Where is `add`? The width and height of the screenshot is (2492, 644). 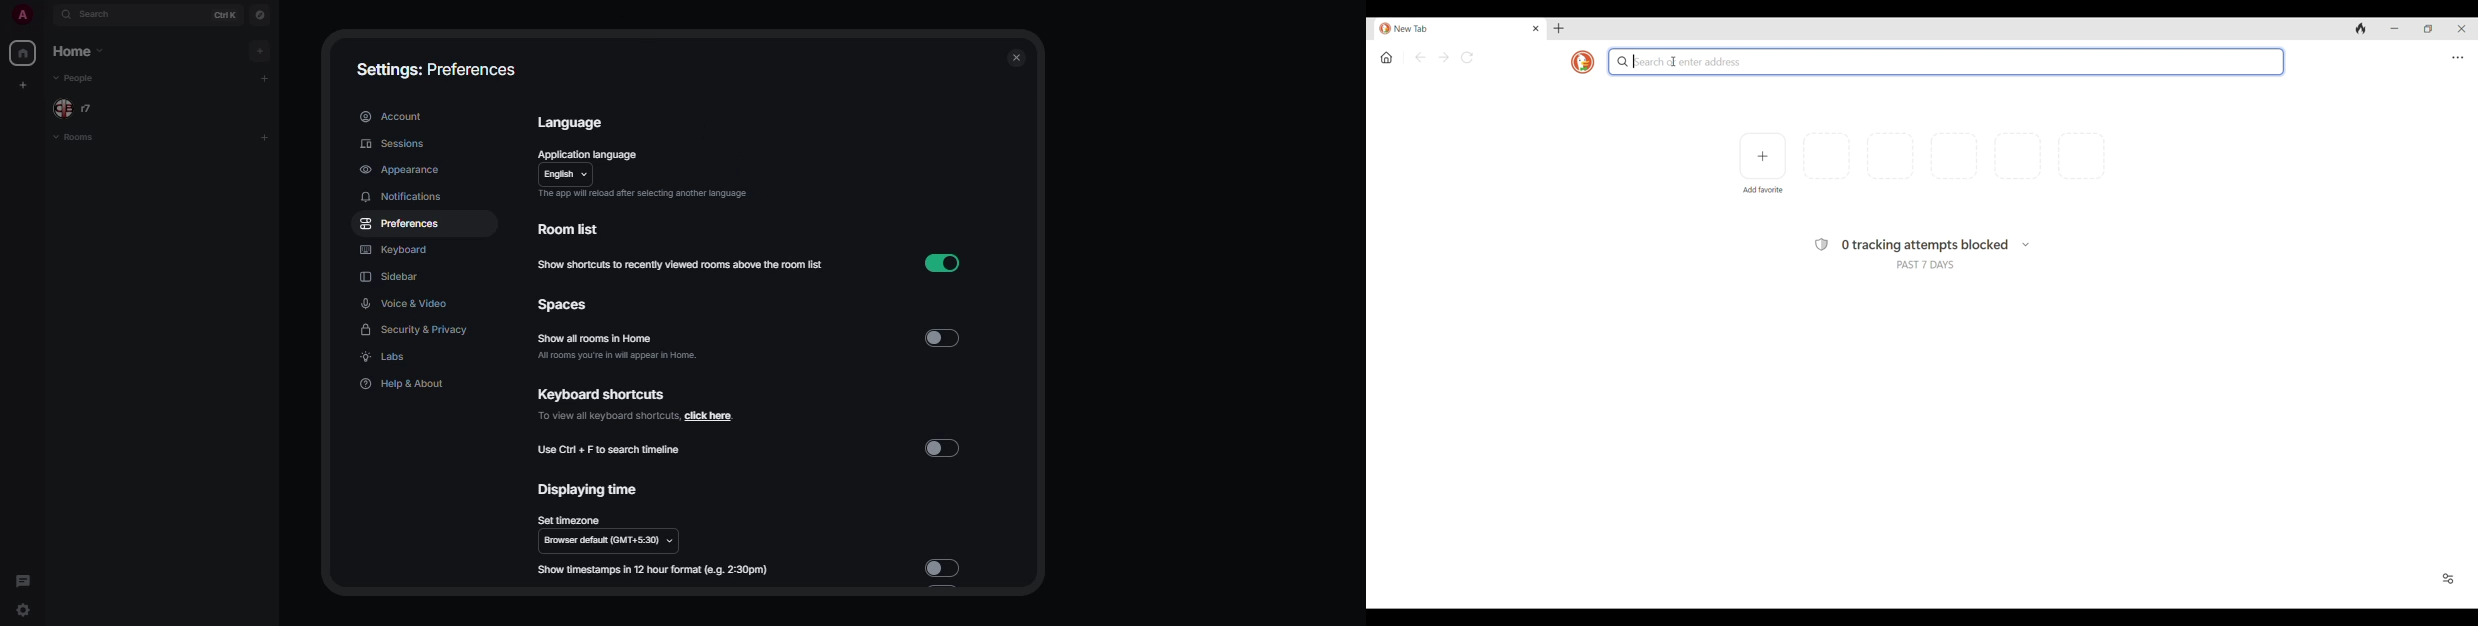 add is located at coordinates (259, 51).